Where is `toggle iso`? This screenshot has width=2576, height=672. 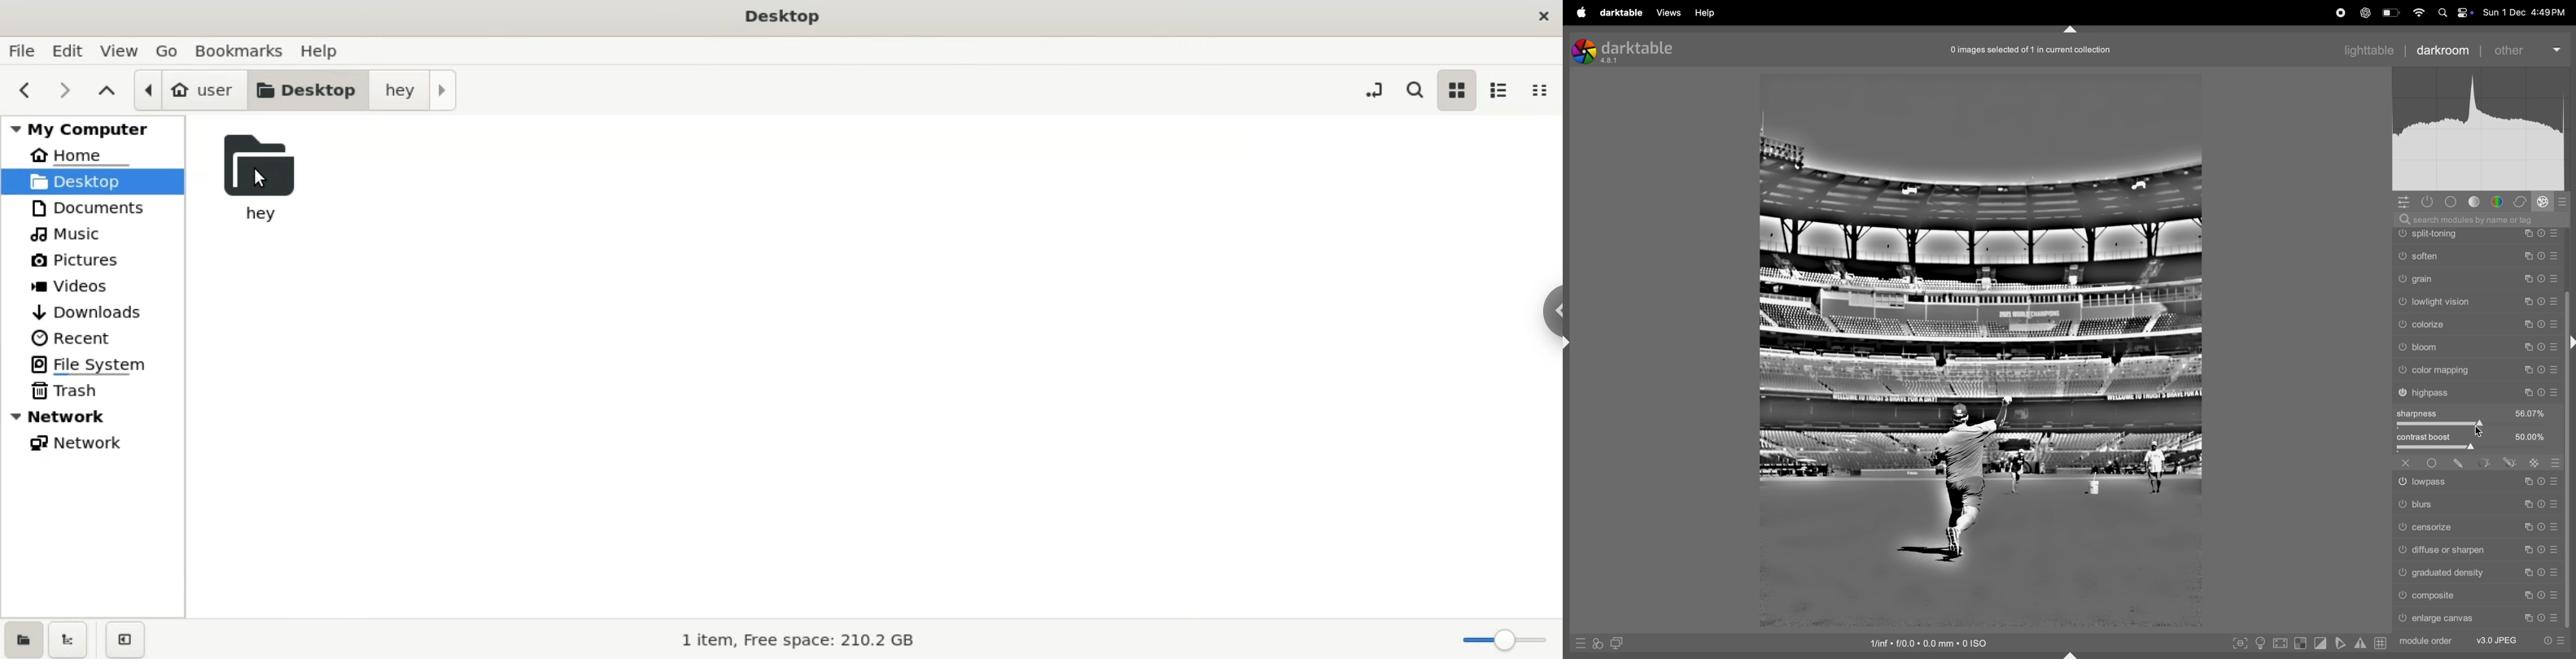 toggle iso is located at coordinates (2260, 644).